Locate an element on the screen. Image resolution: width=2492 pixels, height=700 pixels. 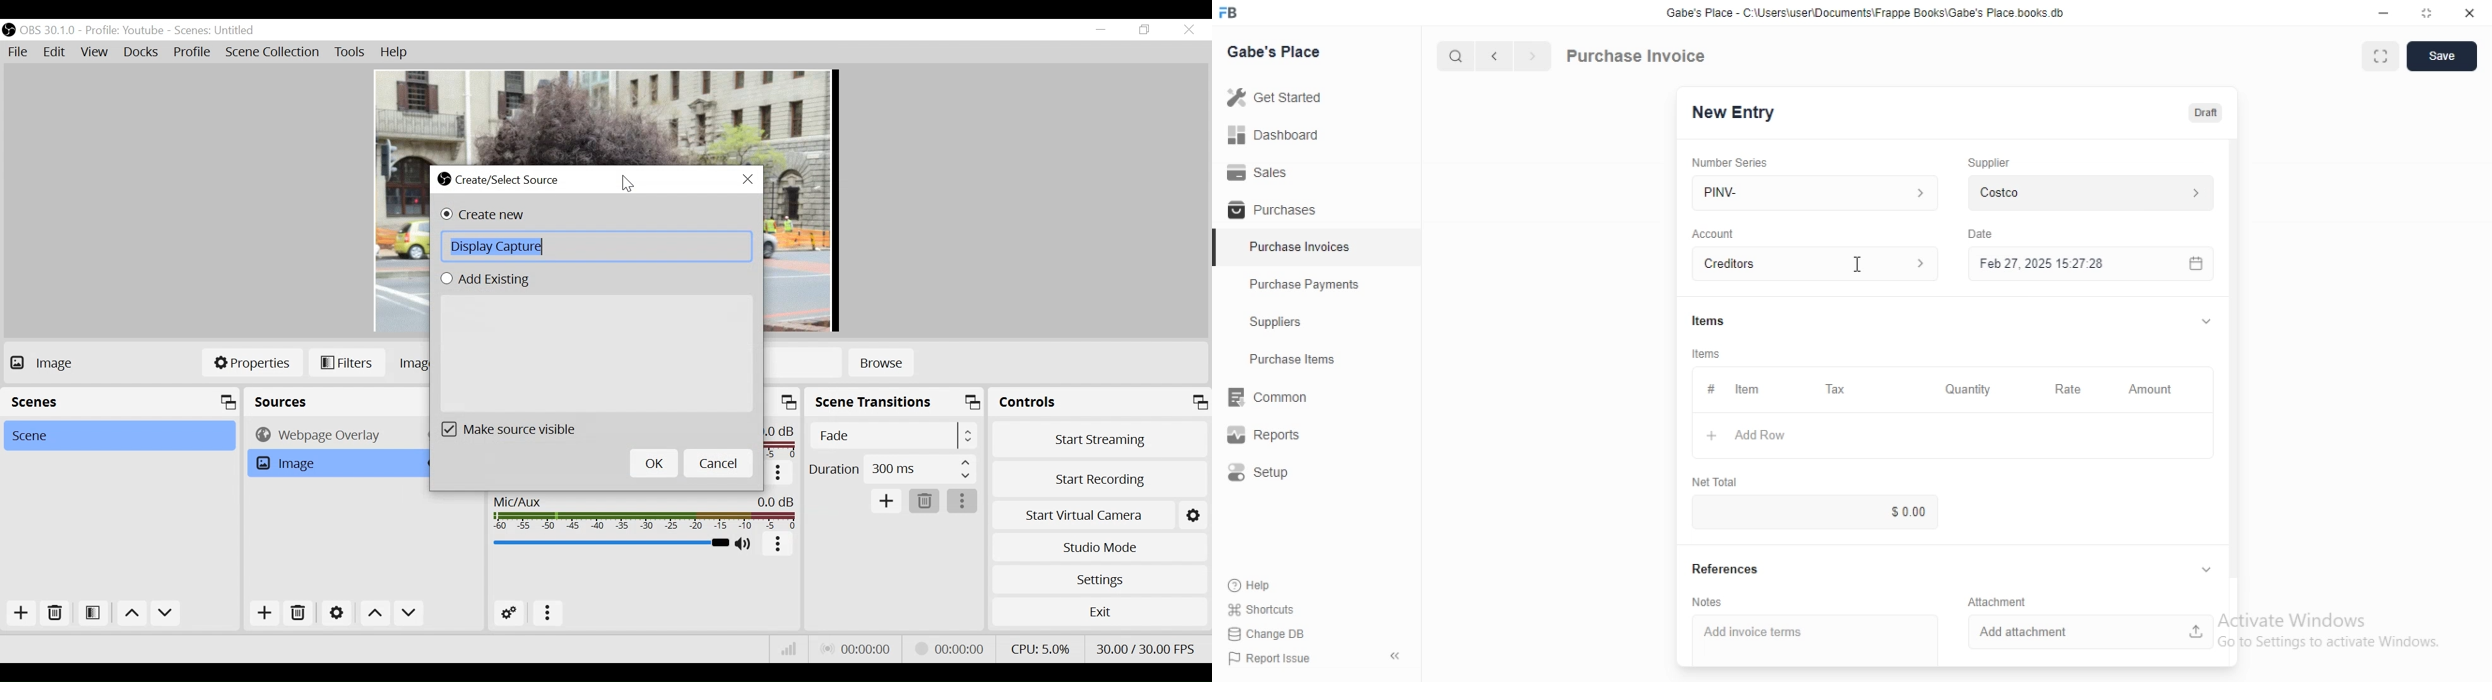
Purchase Invoice is located at coordinates (1637, 55).